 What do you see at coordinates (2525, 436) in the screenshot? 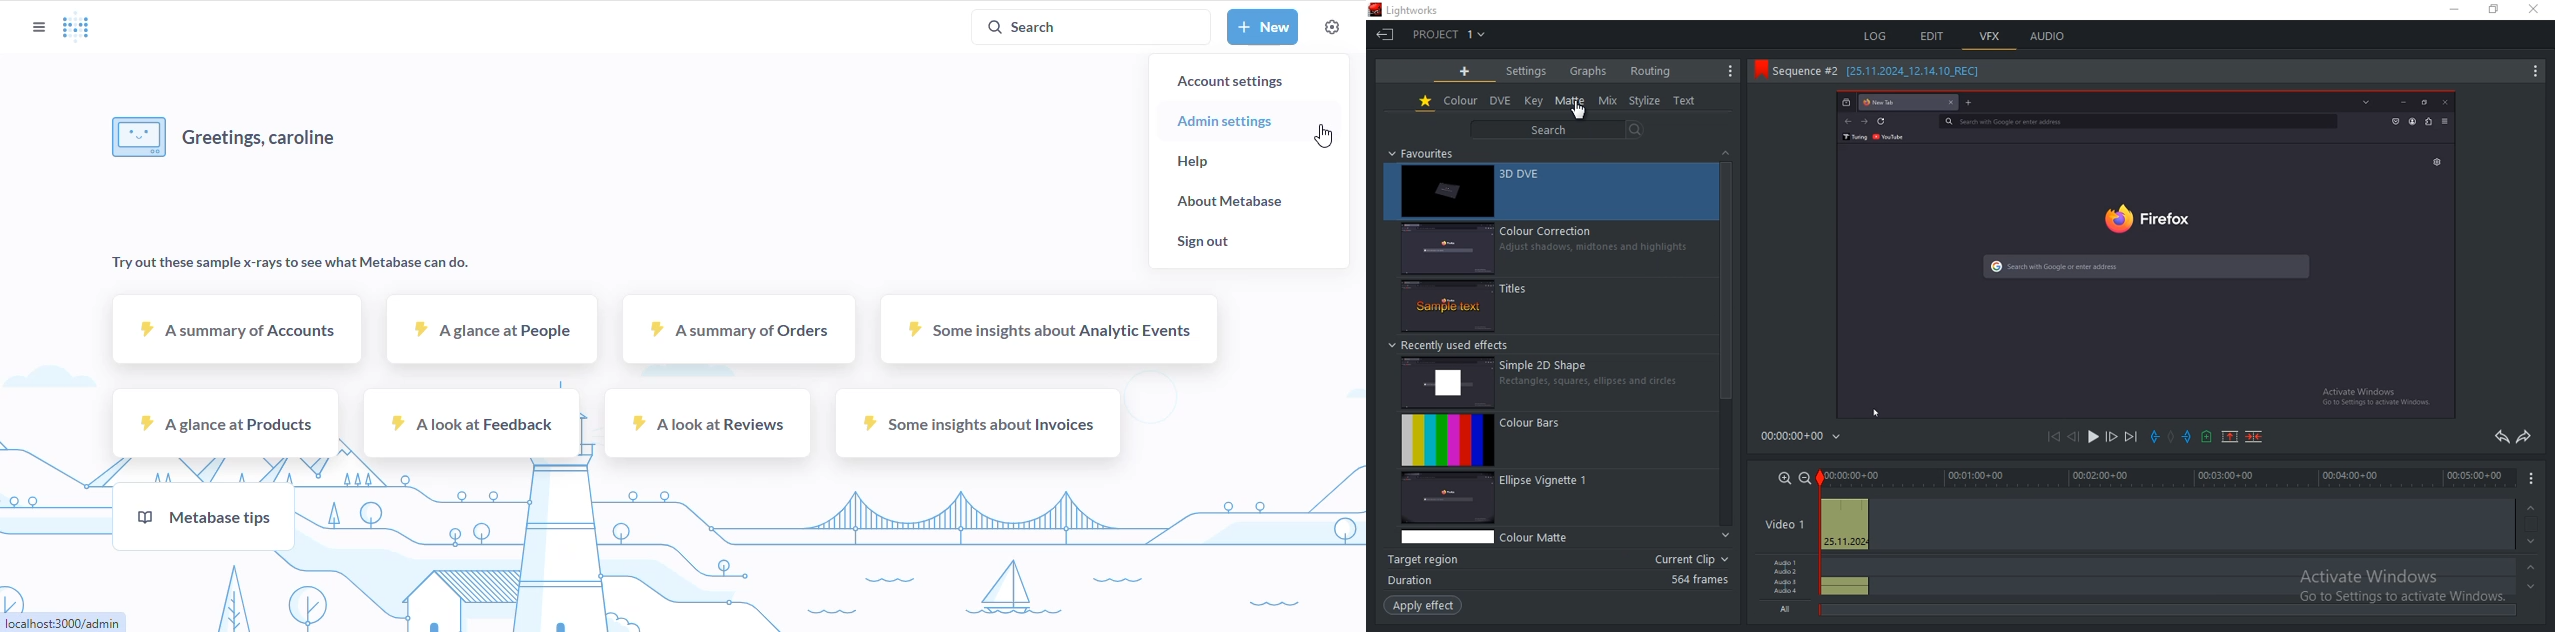
I see `redo` at bounding box center [2525, 436].